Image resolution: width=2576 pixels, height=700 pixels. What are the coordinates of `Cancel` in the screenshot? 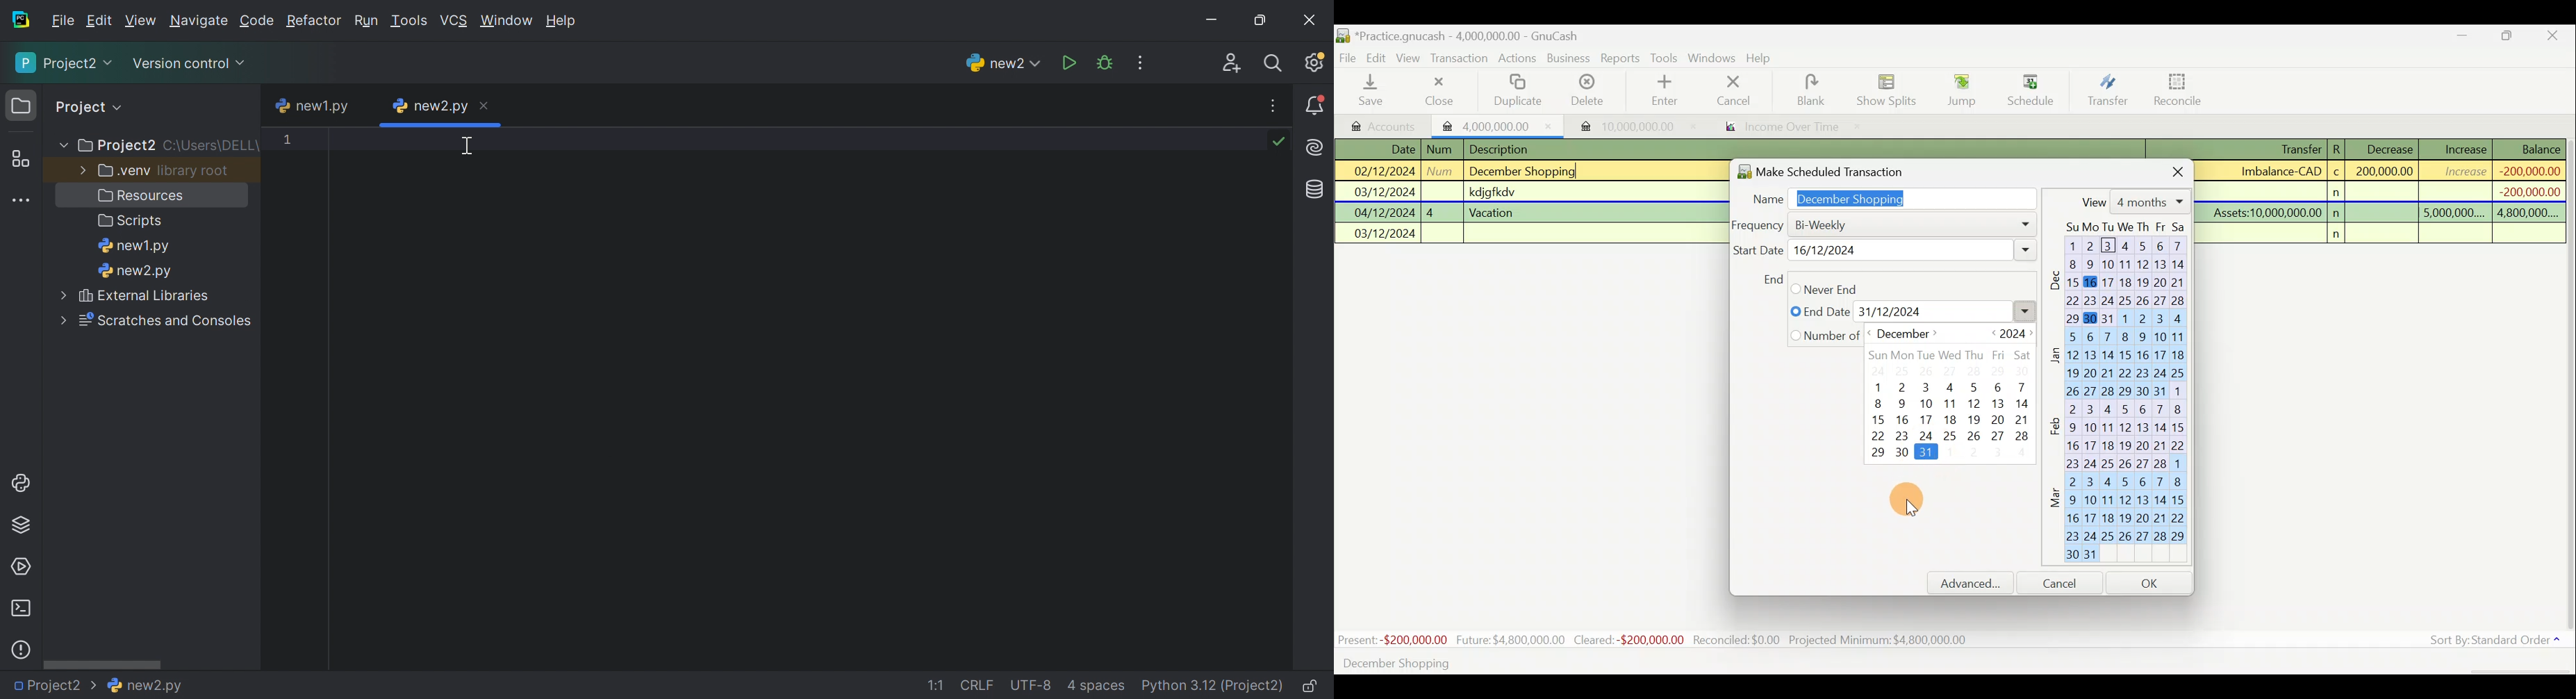 It's located at (1734, 89).